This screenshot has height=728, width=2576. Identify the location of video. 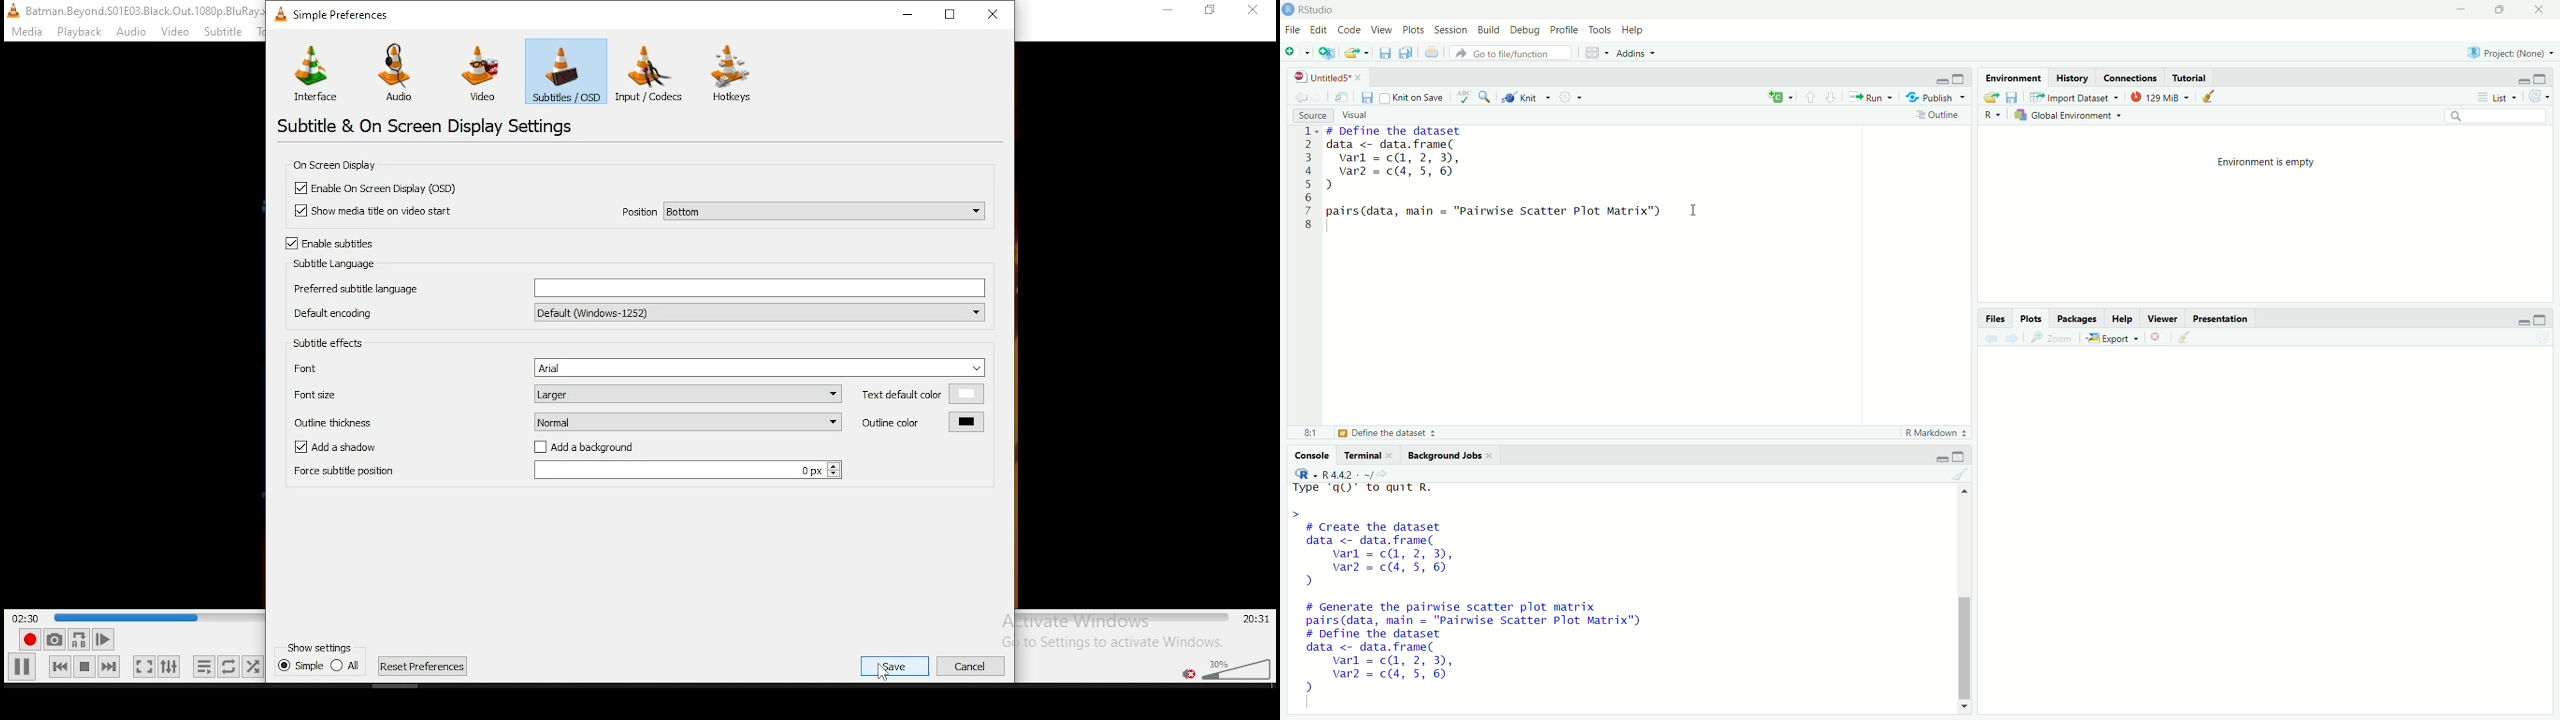
(483, 75).